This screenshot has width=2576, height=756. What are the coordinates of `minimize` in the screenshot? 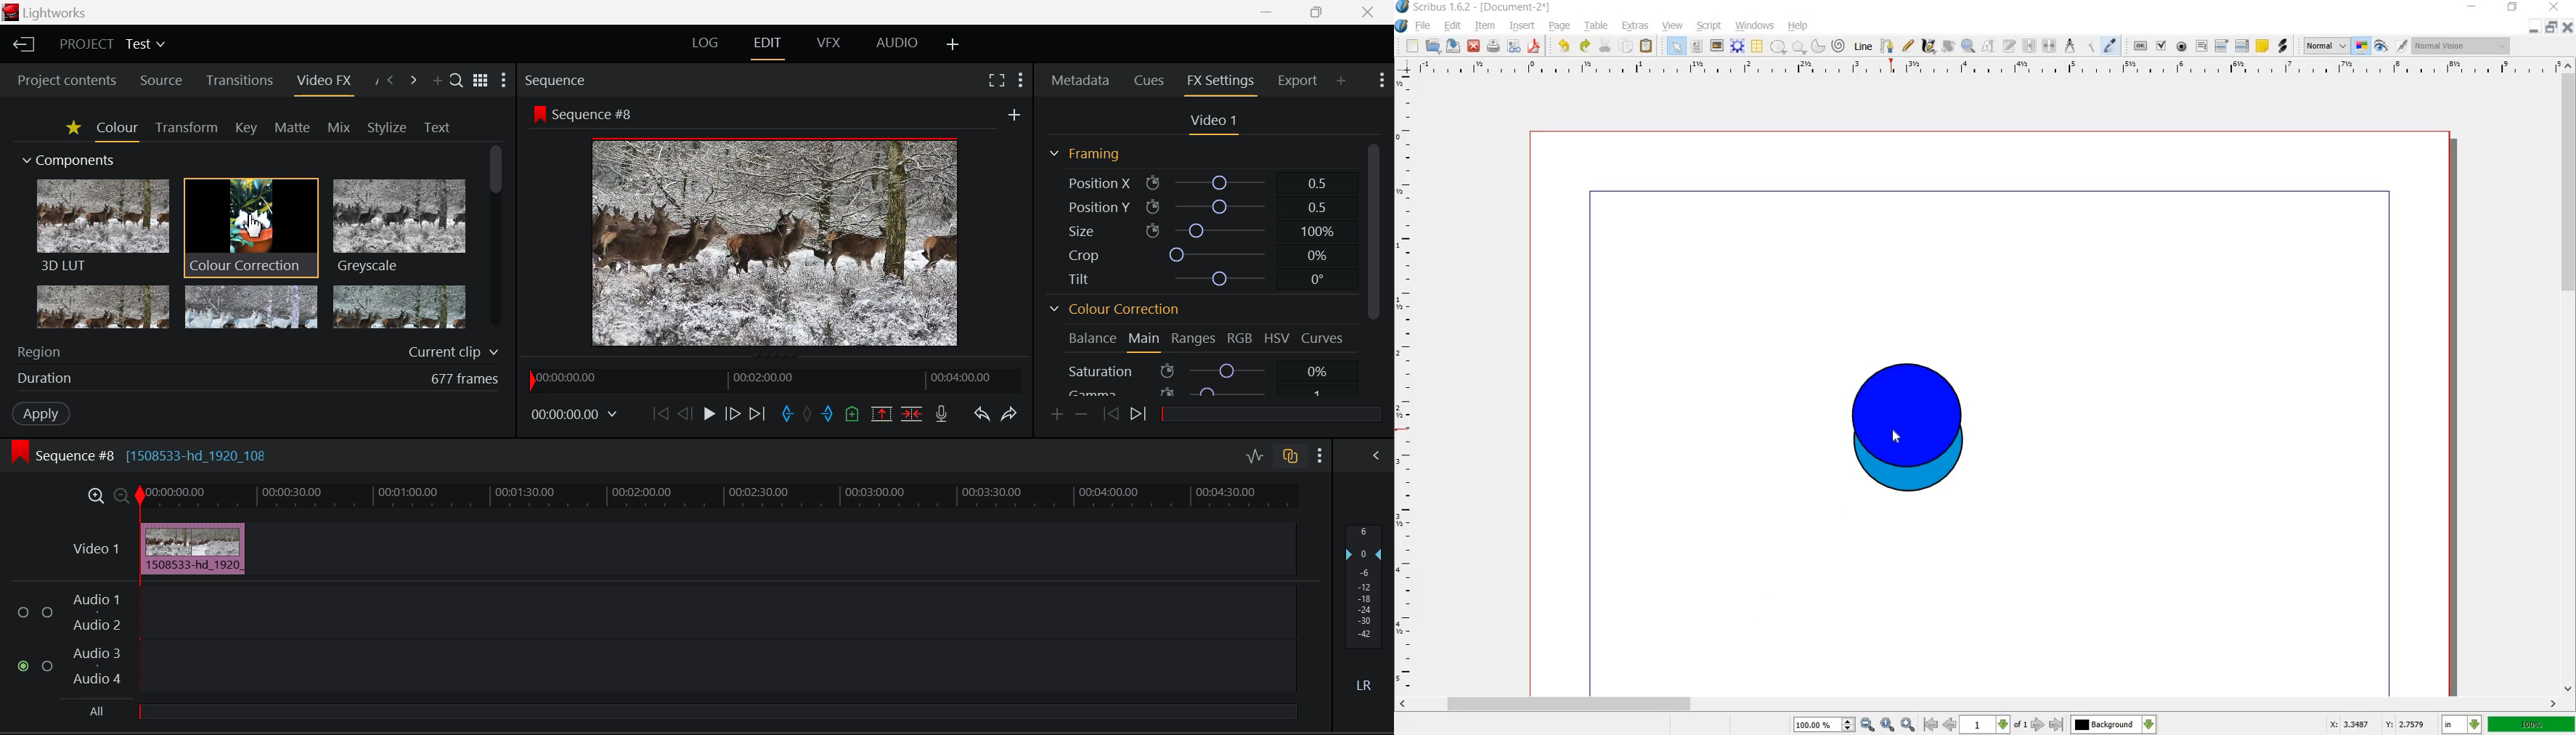 It's located at (2472, 6).